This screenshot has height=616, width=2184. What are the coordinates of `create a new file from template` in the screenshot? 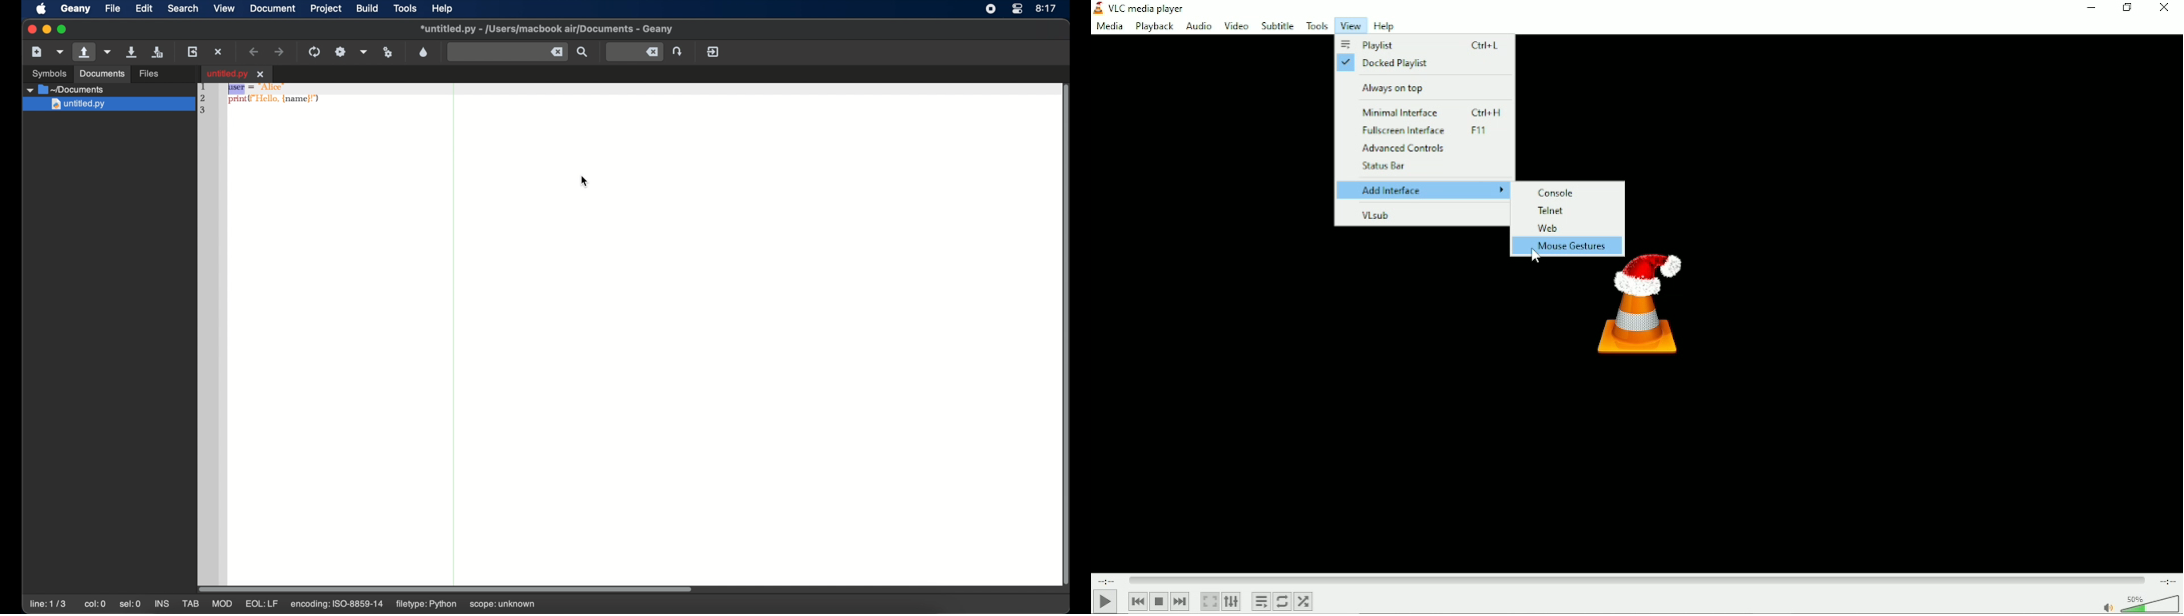 It's located at (60, 52).